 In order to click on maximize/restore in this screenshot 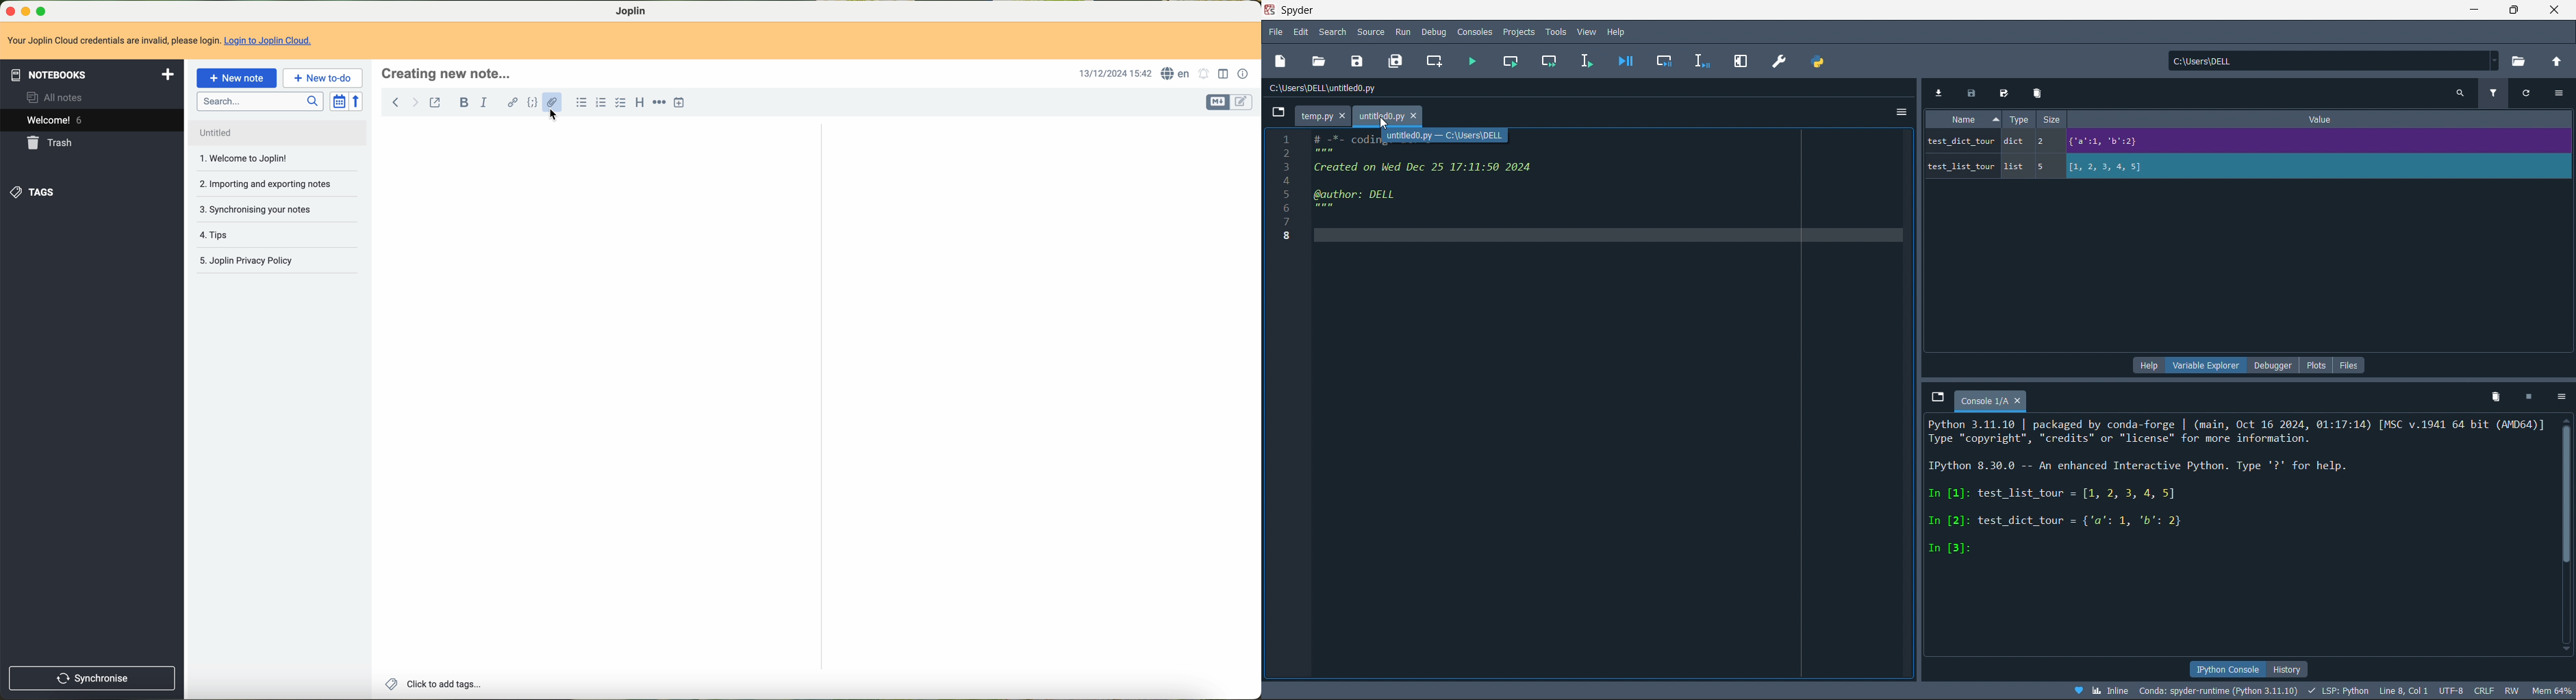, I will do `click(2512, 10)`.